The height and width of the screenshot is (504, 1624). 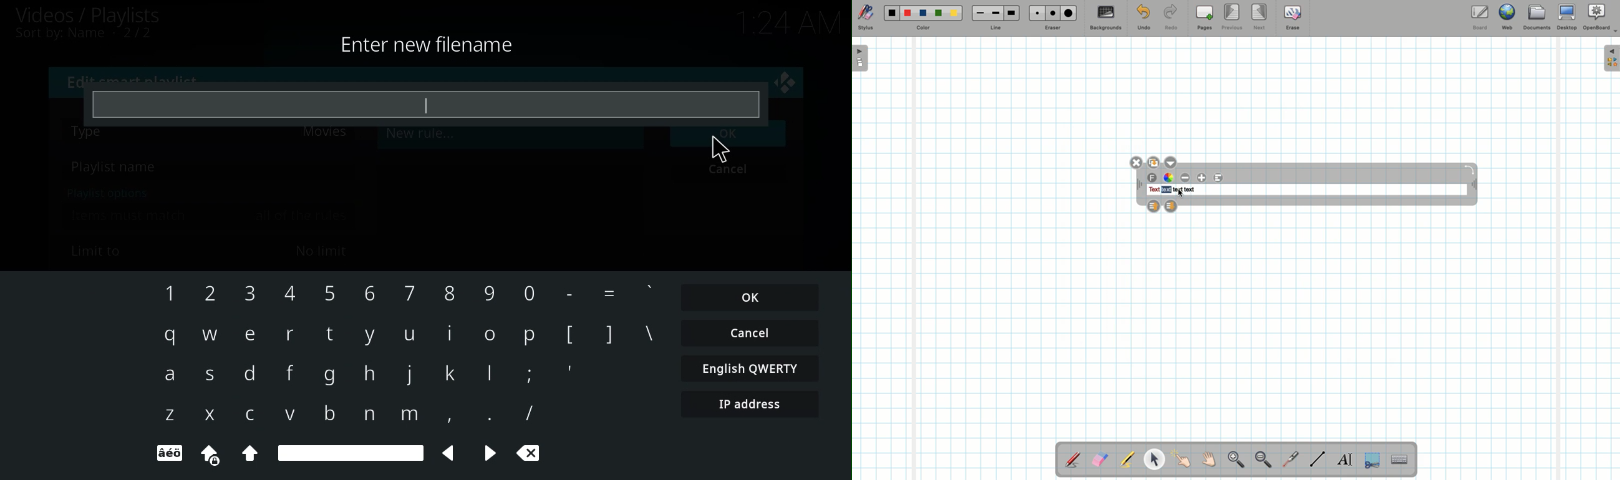 What do you see at coordinates (1400, 457) in the screenshot?
I see `Text input` at bounding box center [1400, 457].